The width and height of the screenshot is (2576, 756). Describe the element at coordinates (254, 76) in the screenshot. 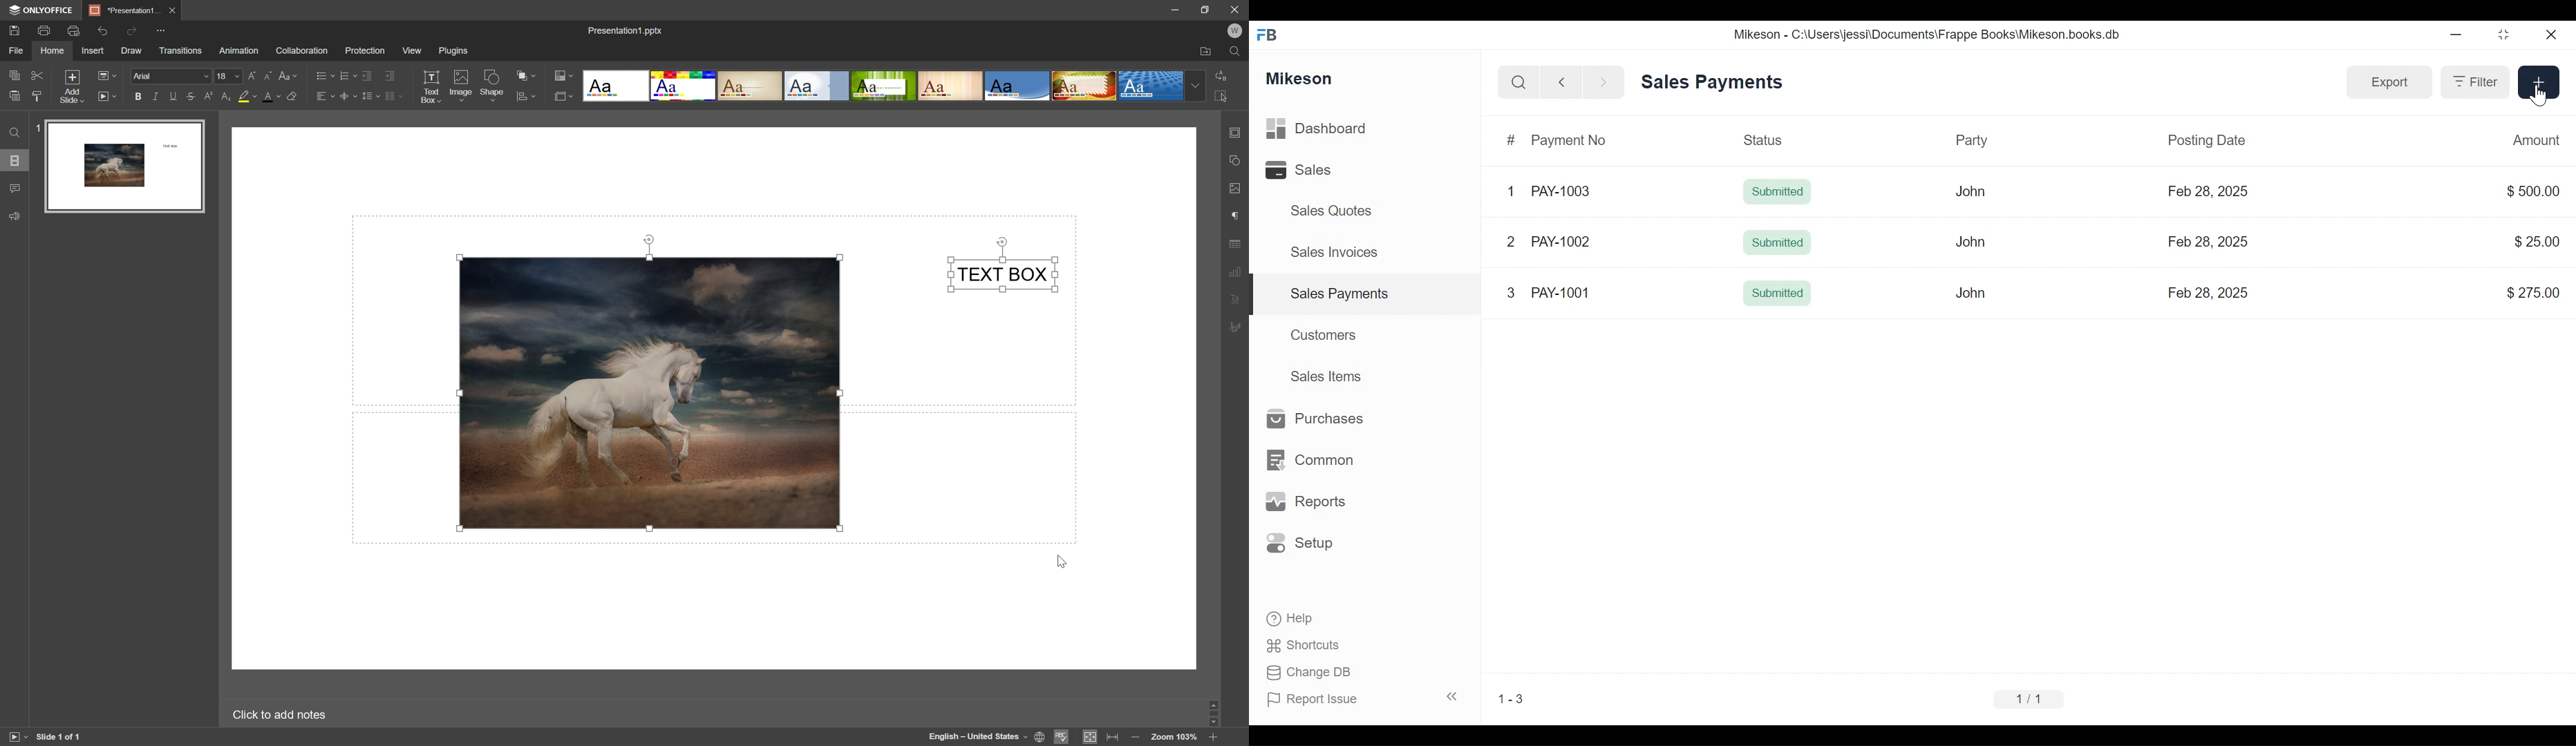

I see `increasement size` at that location.